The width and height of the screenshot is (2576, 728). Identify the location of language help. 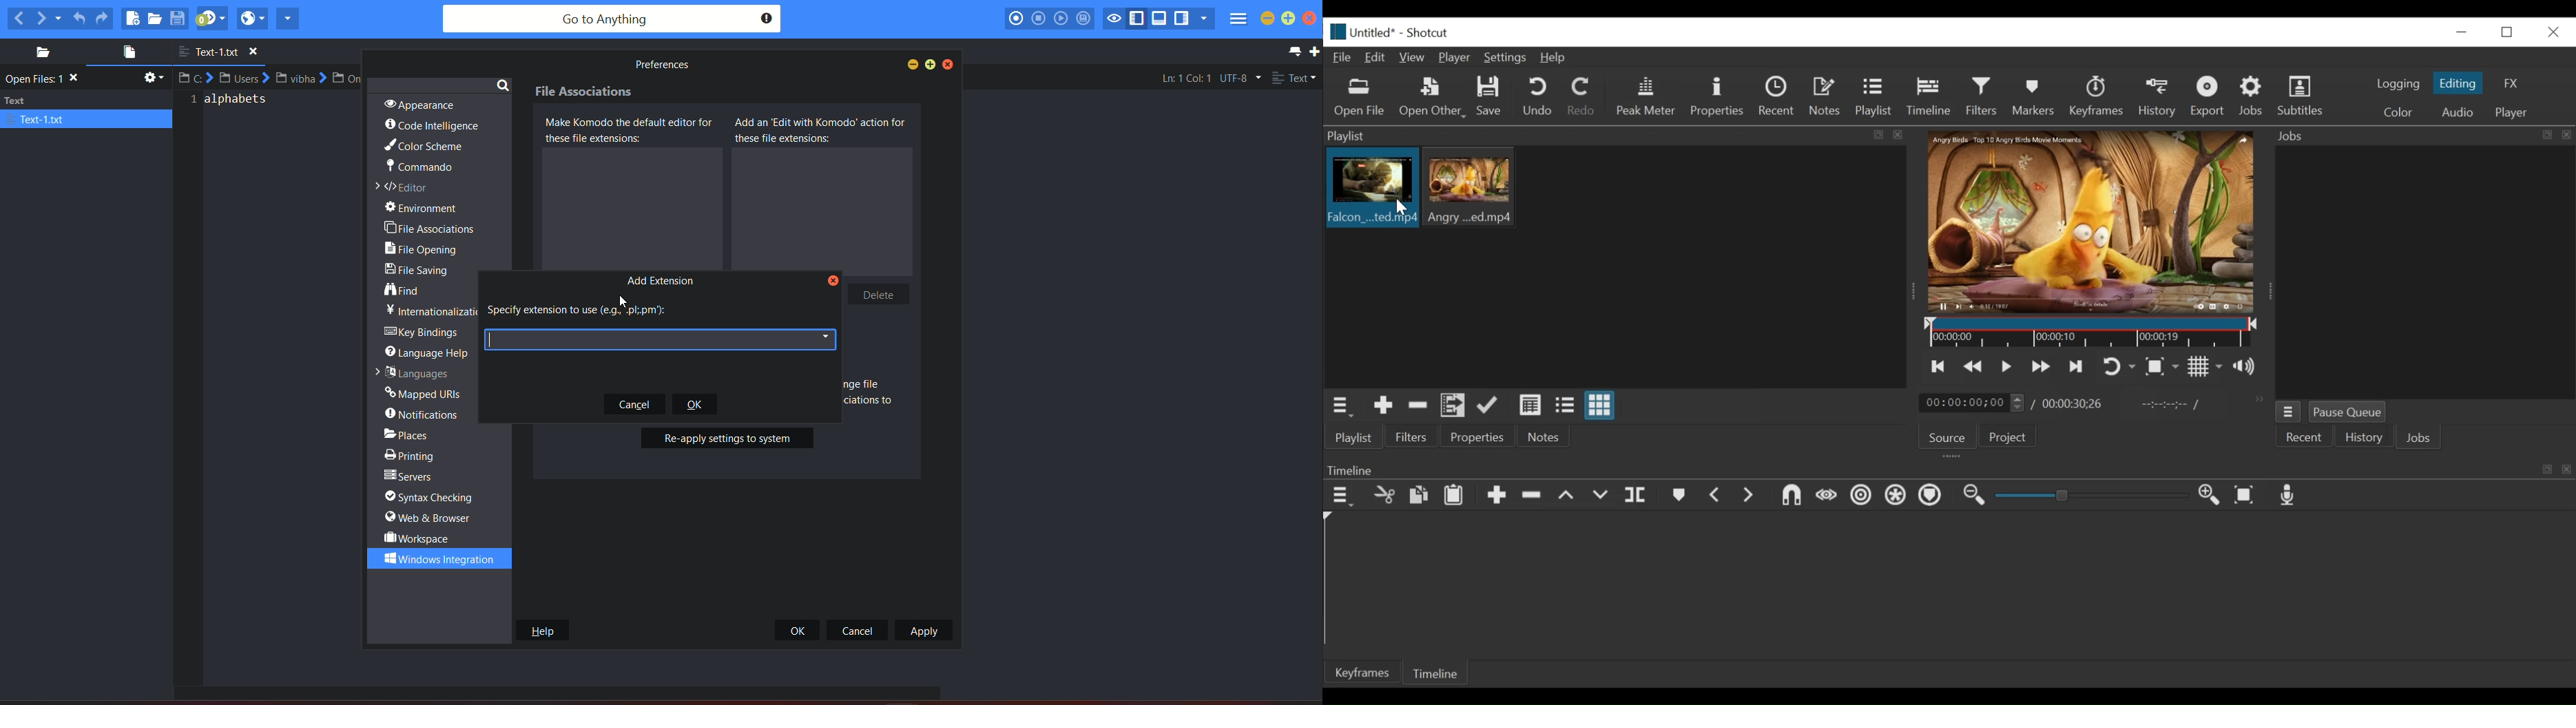
(431, 351).